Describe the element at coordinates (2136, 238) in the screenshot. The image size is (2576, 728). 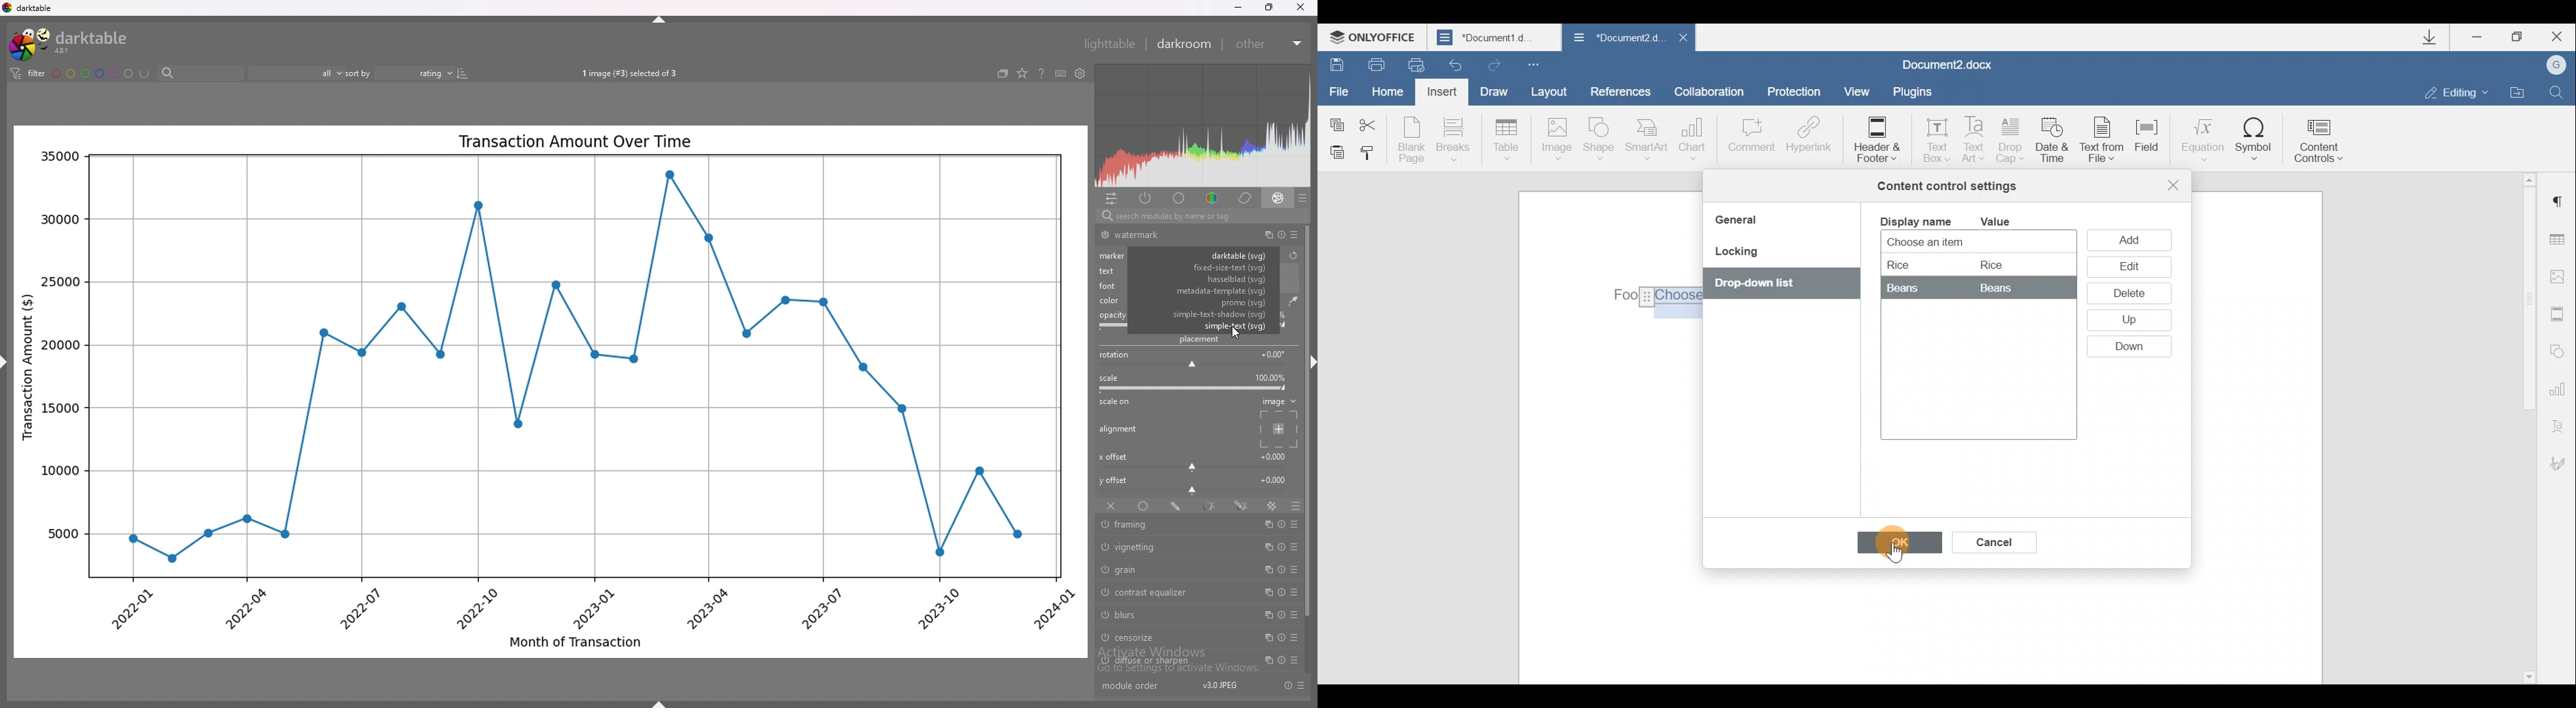
I see `Cursor` at that location.